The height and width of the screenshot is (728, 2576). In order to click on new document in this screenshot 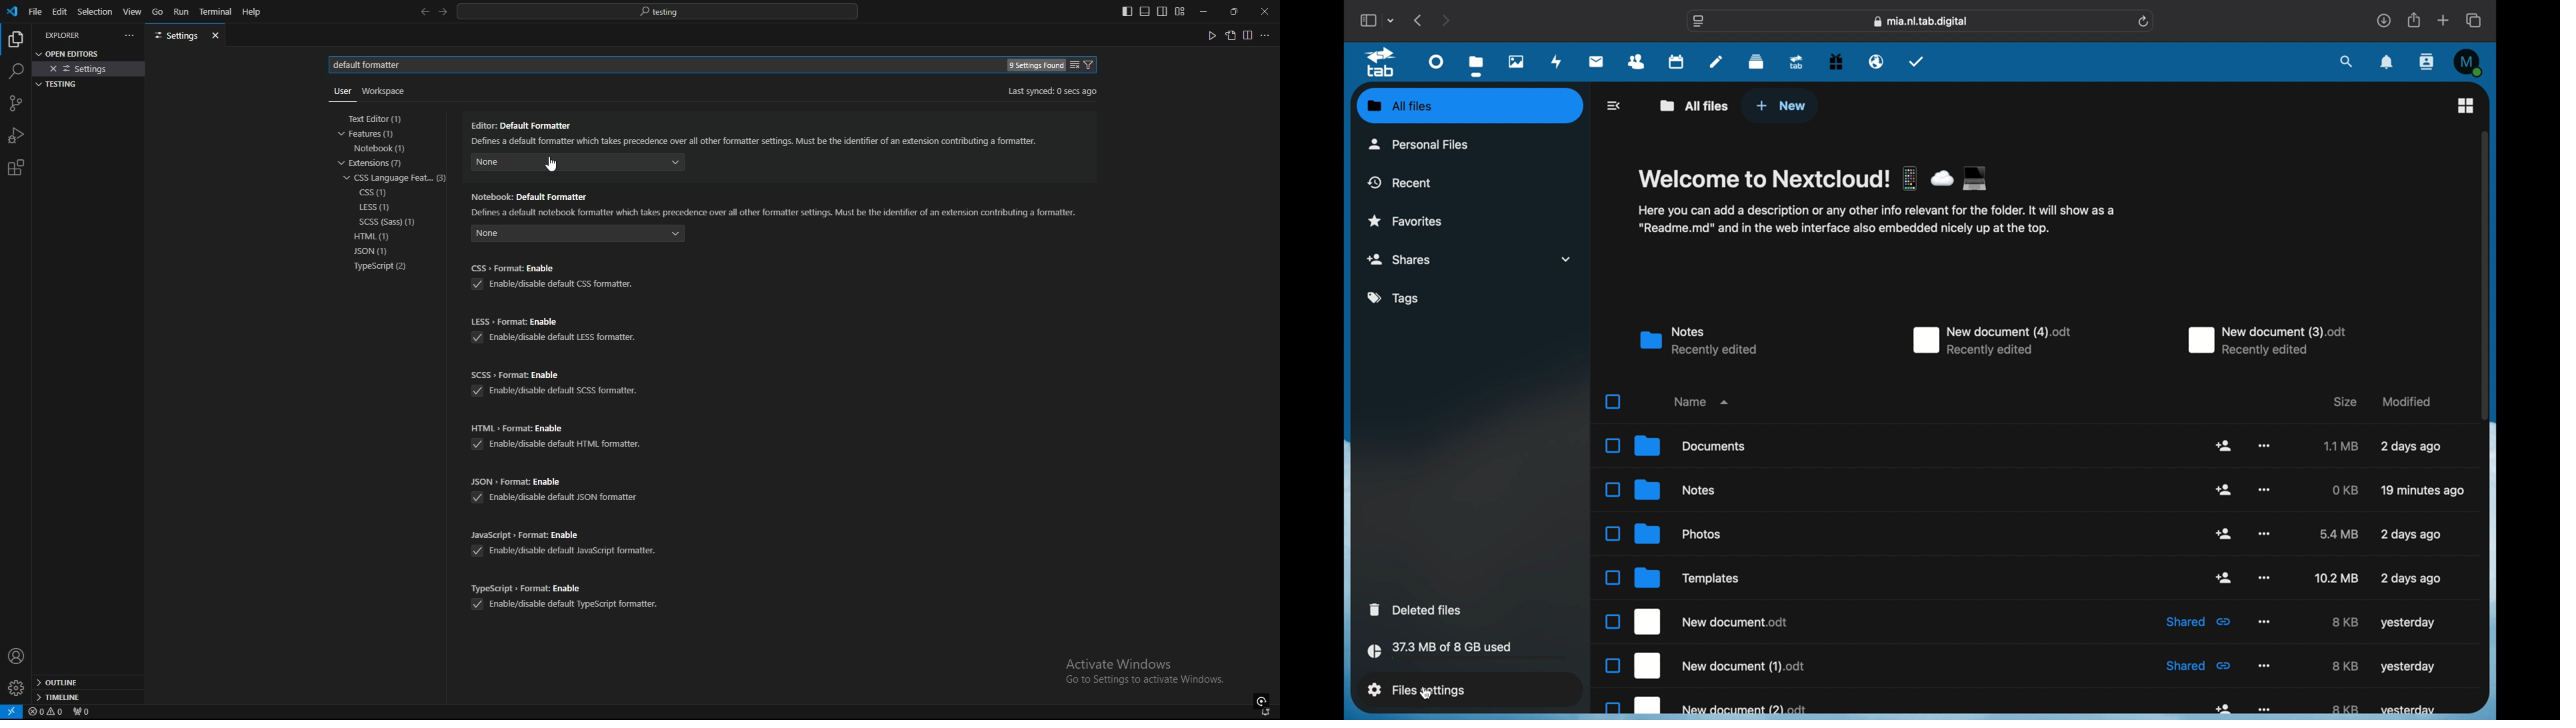, I will do `click(1705, 665)`.